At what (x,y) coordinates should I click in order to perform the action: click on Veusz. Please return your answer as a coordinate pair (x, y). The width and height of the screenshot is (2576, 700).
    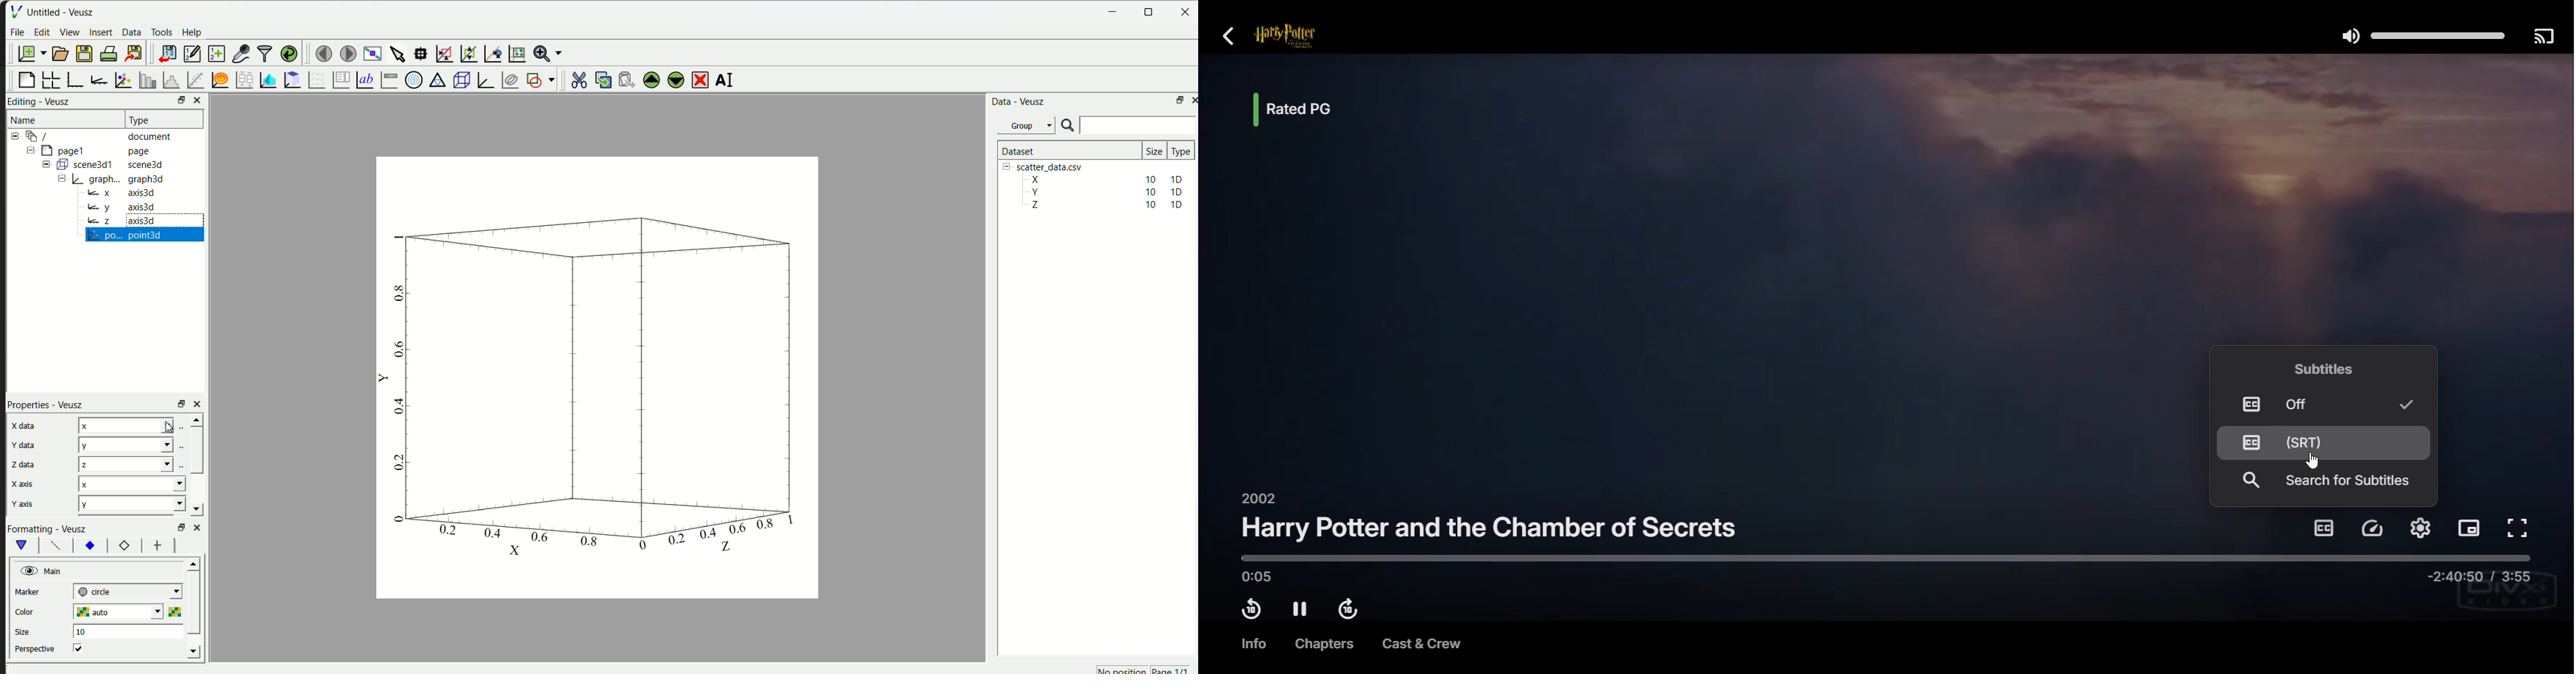
    Looking at the image, I should click on (59, 100).